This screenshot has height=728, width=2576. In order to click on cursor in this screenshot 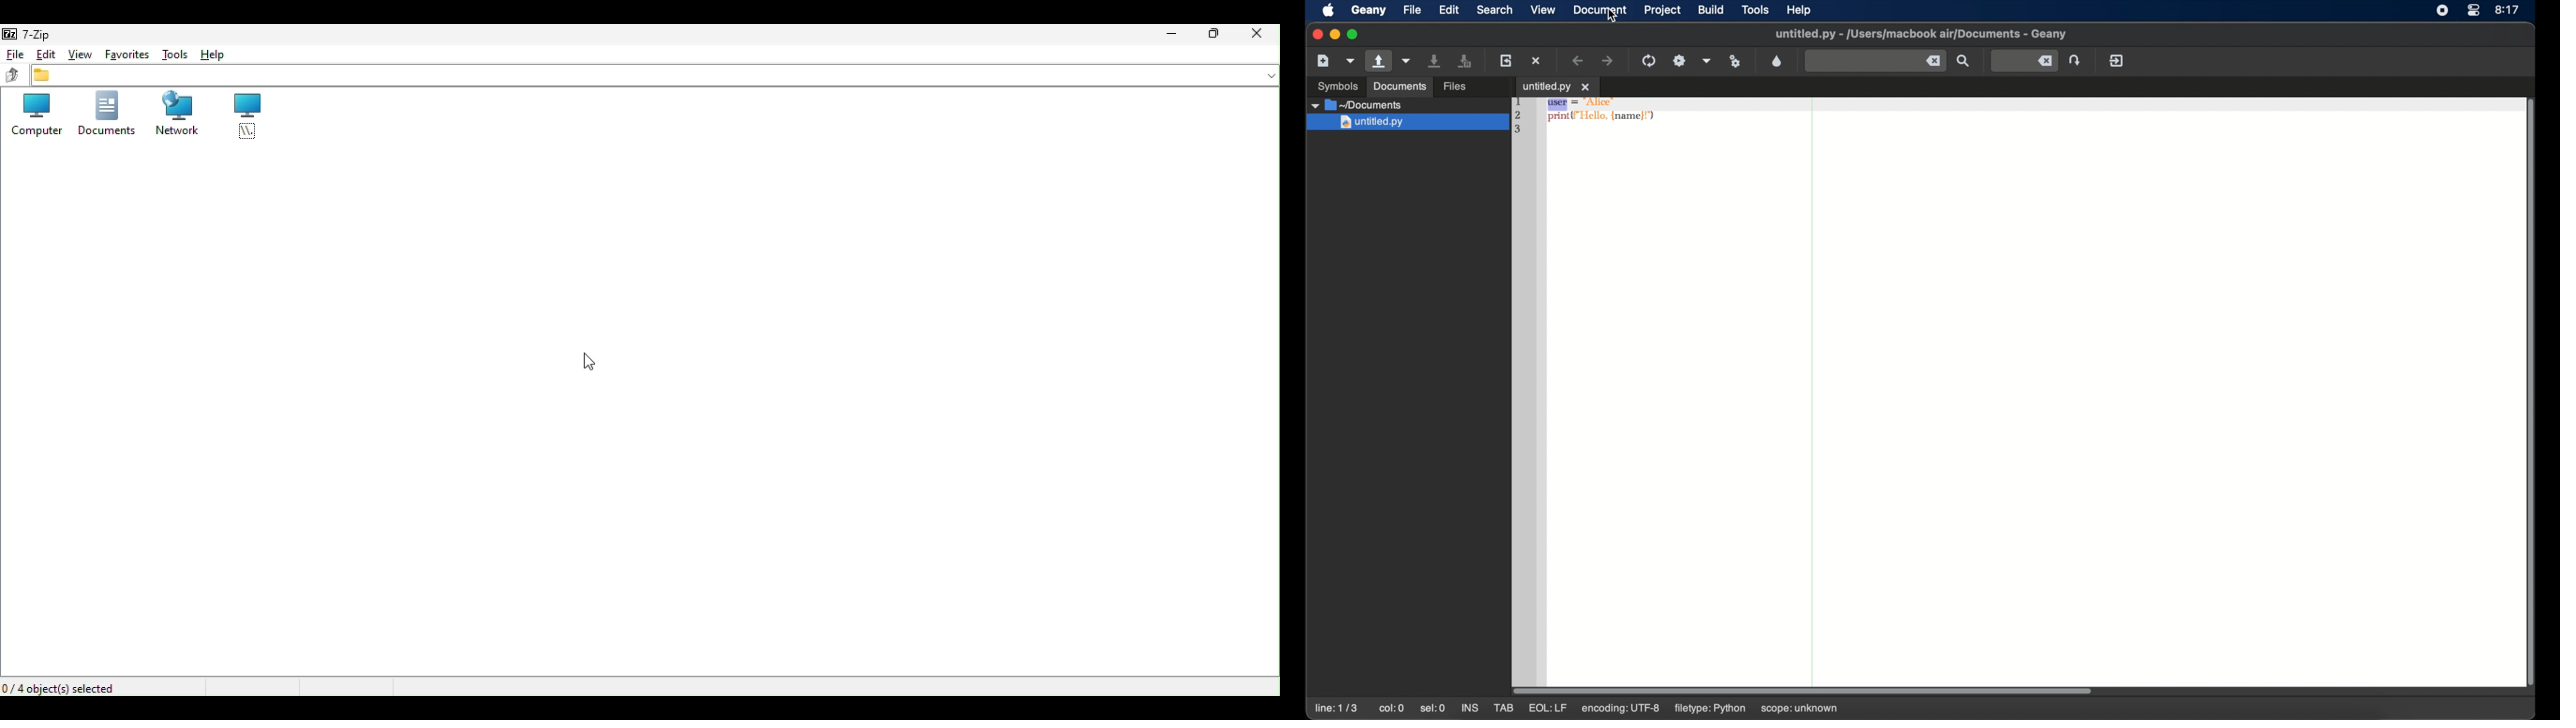, I will do `click(592, 360)`.